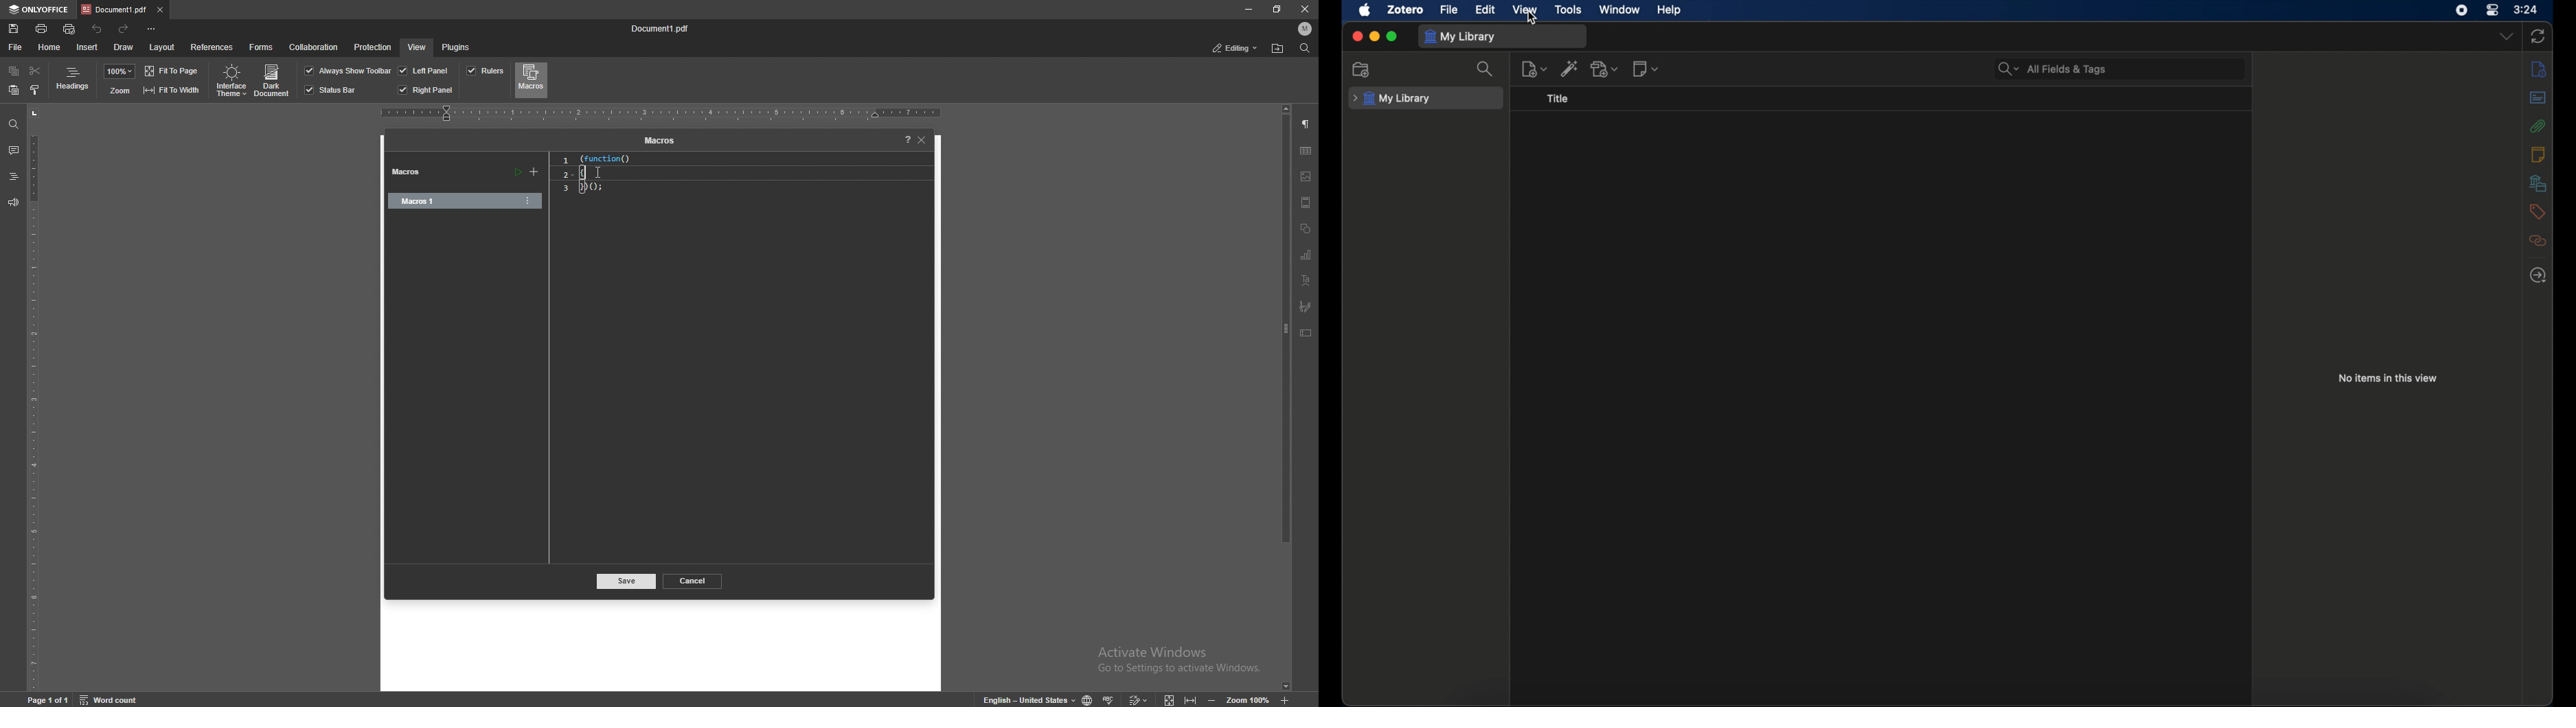 The width and height of the screenshot is (2576, 728). What do you see at coordinates (1569, 69) in the screenshot?
I see `add item by identifier` at bounding box center [1569, 69].